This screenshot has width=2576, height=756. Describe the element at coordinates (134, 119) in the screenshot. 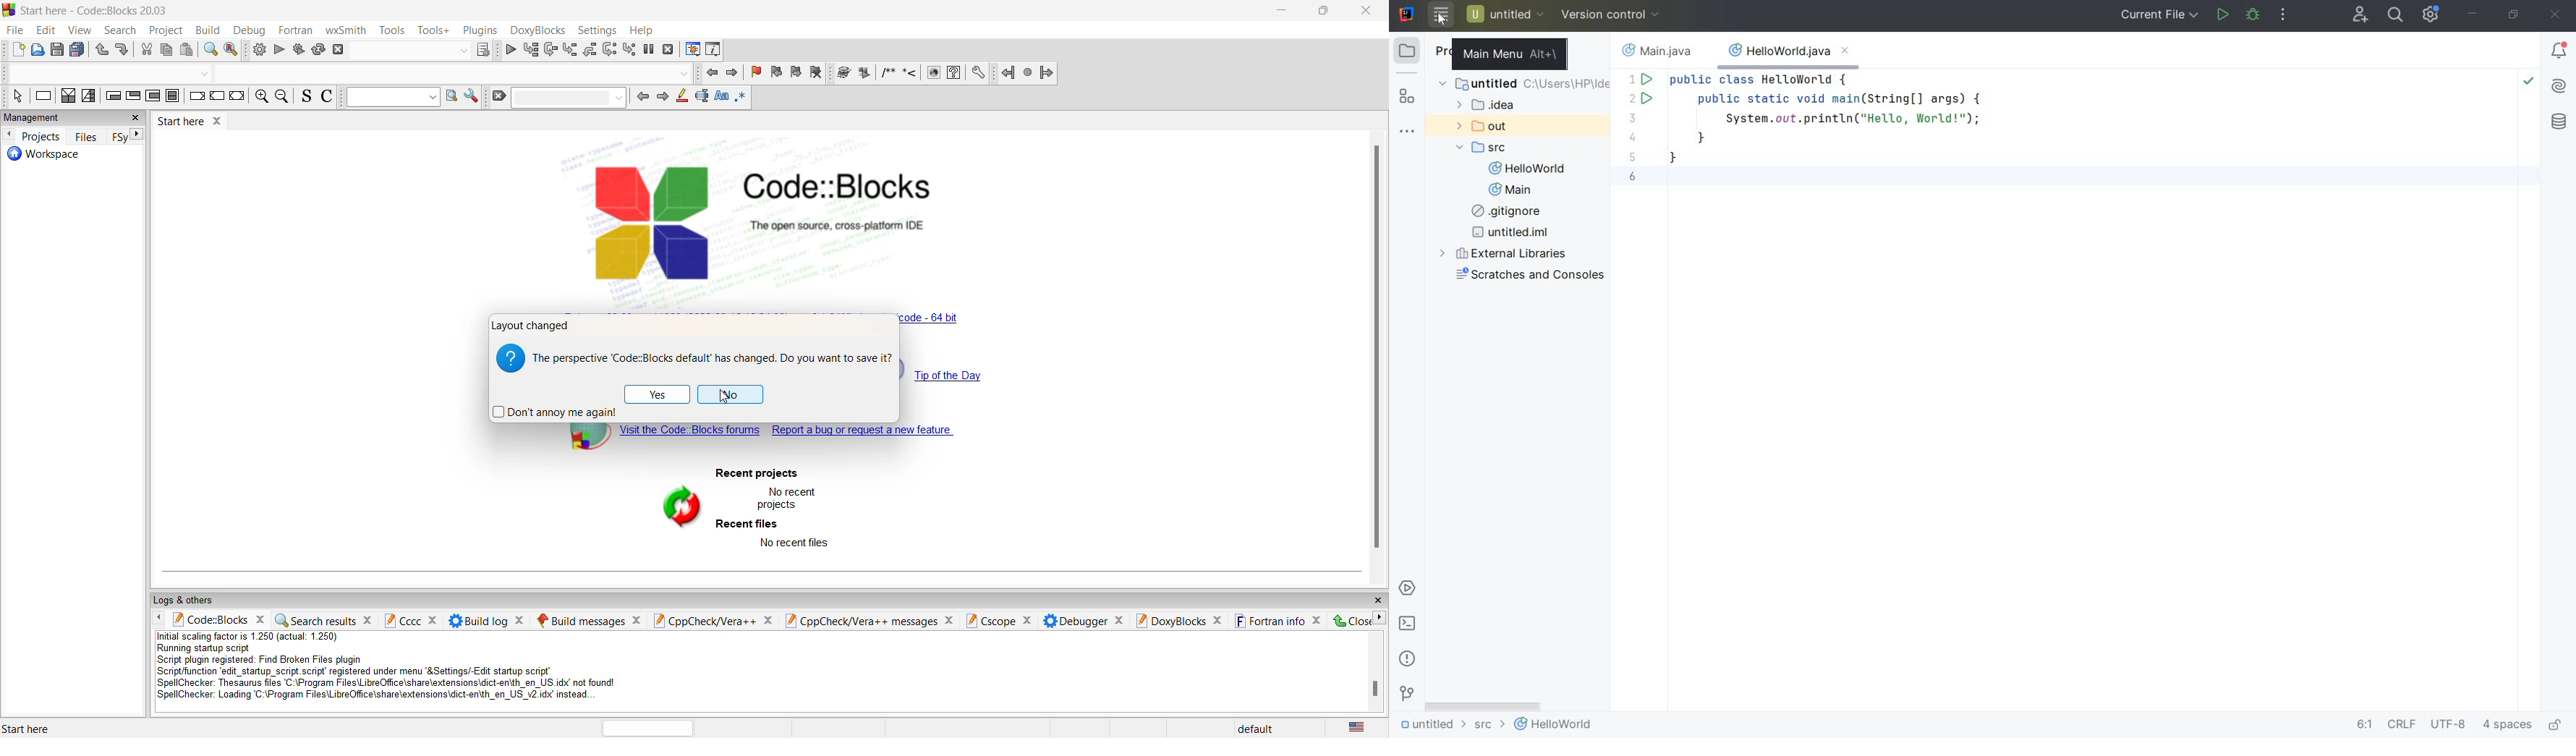

I see `close management tab` at that location.